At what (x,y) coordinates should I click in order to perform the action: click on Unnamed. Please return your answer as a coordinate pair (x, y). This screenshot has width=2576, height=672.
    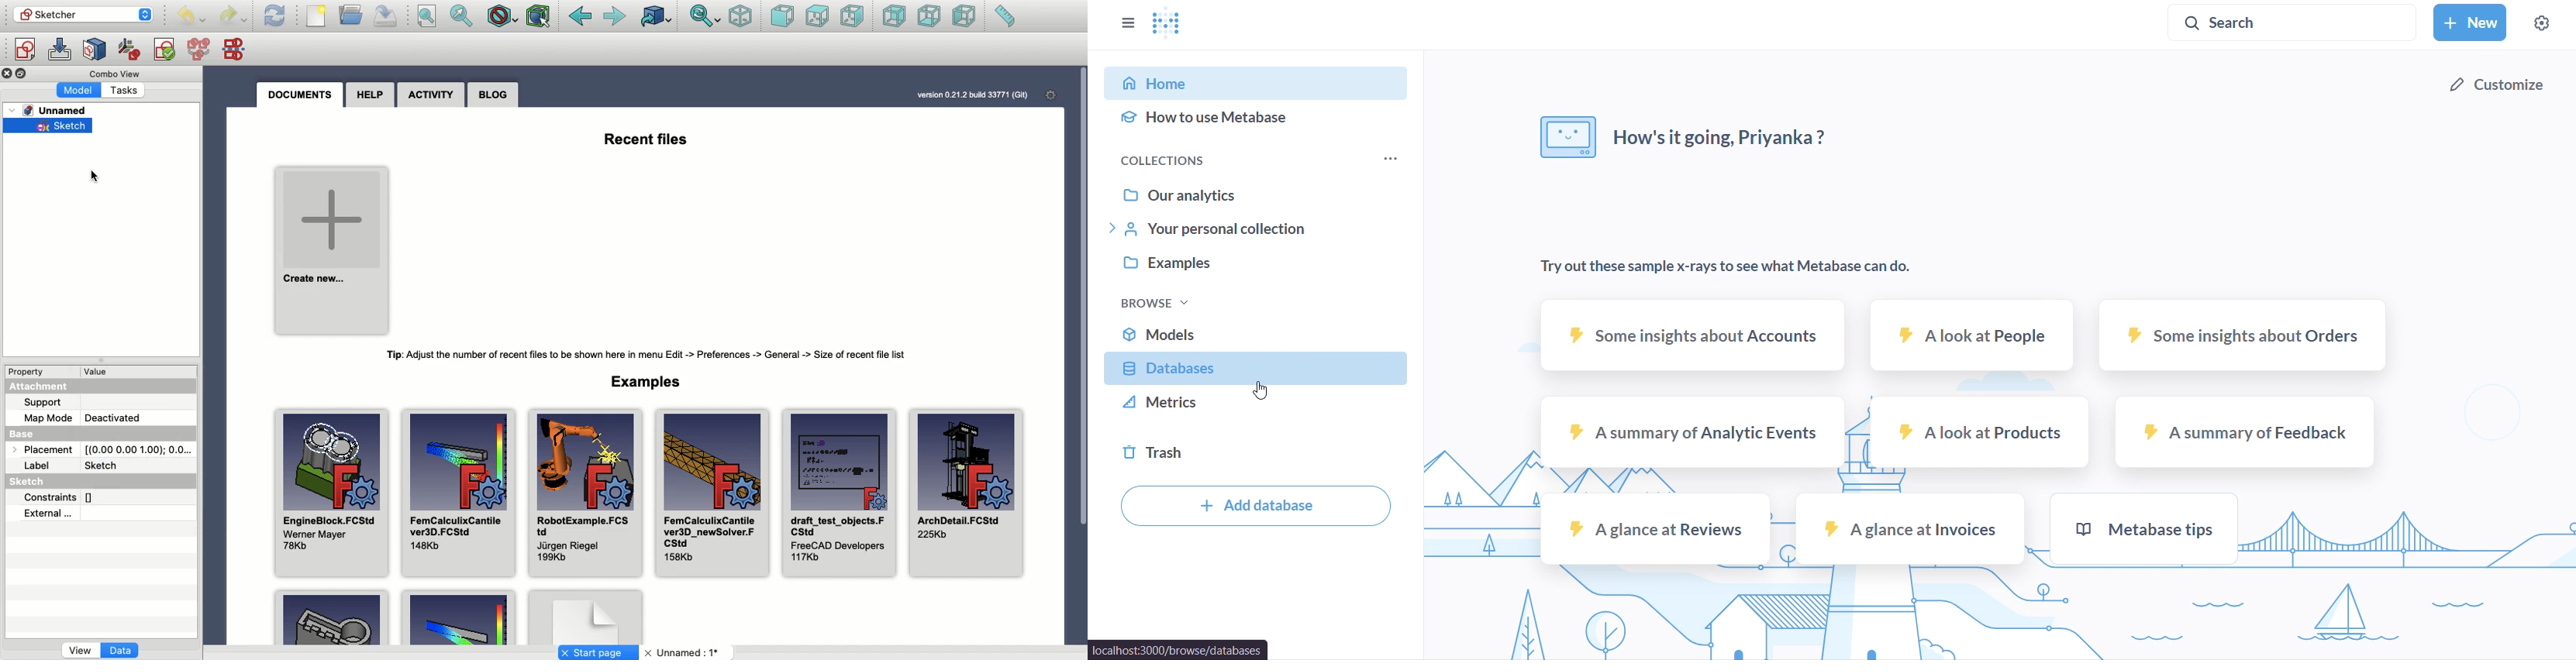
    Looking at the image, I should click on (54, 111).